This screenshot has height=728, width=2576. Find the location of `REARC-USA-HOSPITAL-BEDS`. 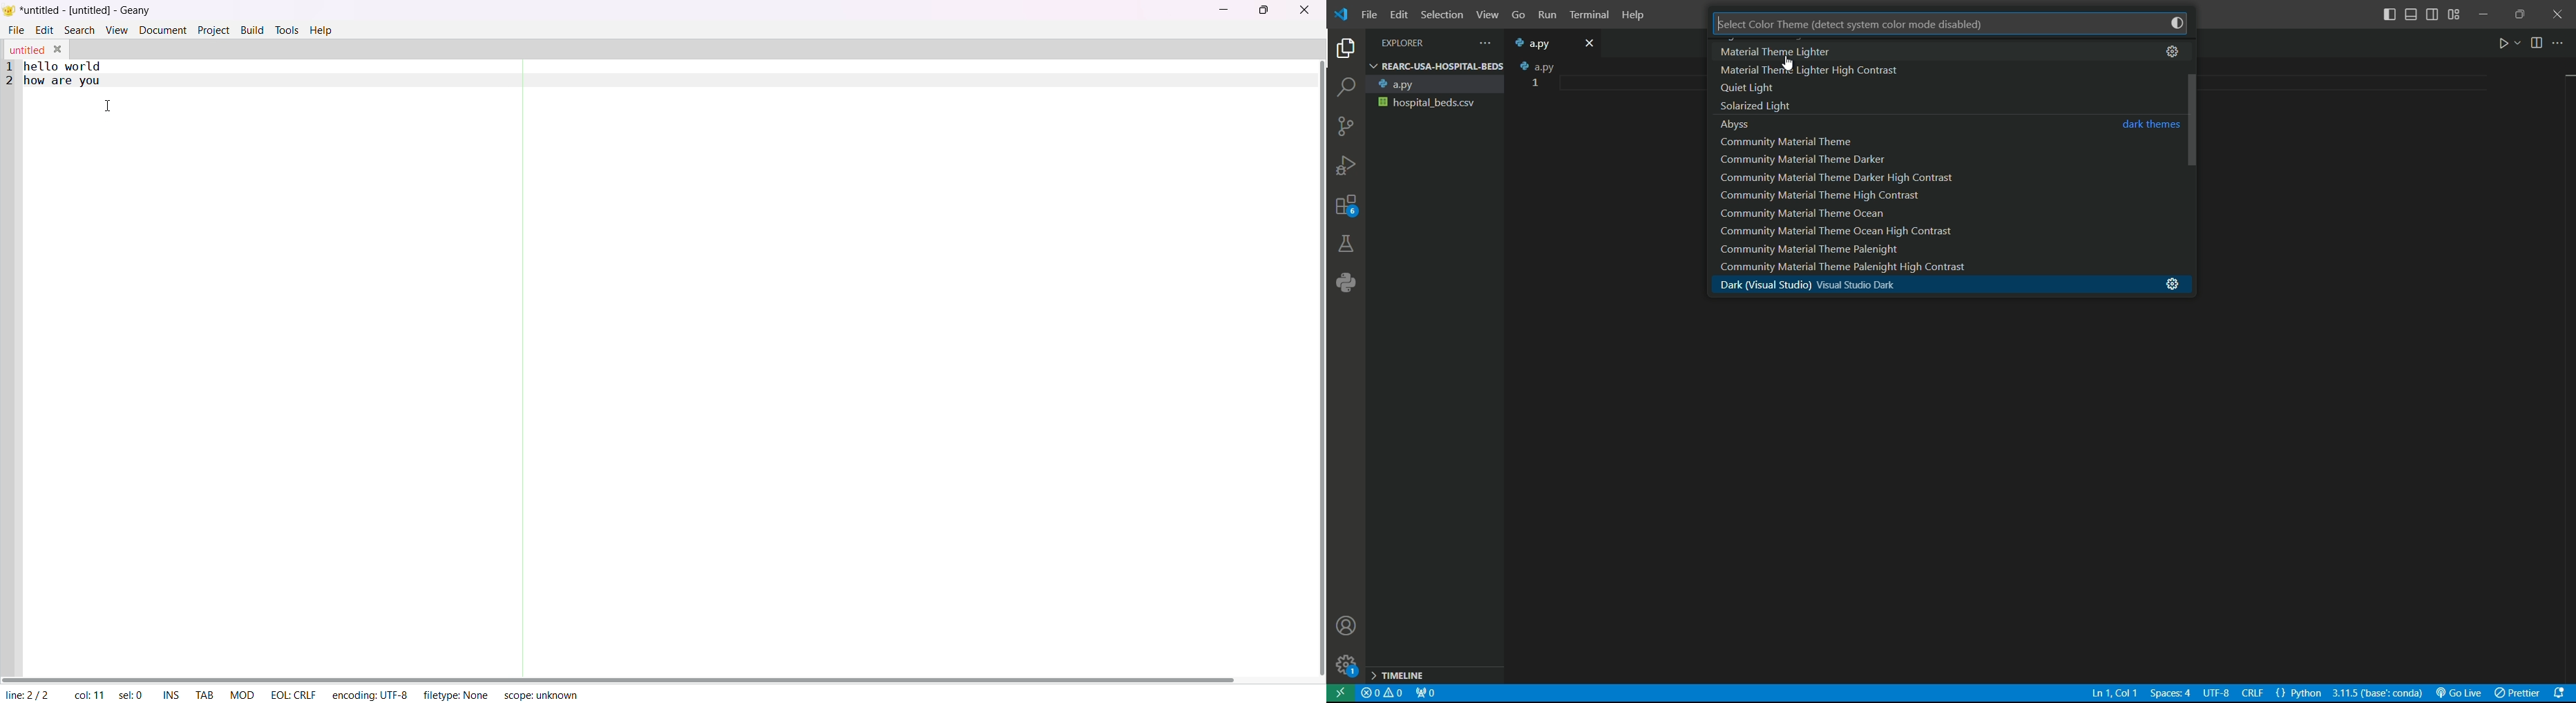

REARC-USA-HOSPITAL-BEDS is located at coordinates (1436, 66).